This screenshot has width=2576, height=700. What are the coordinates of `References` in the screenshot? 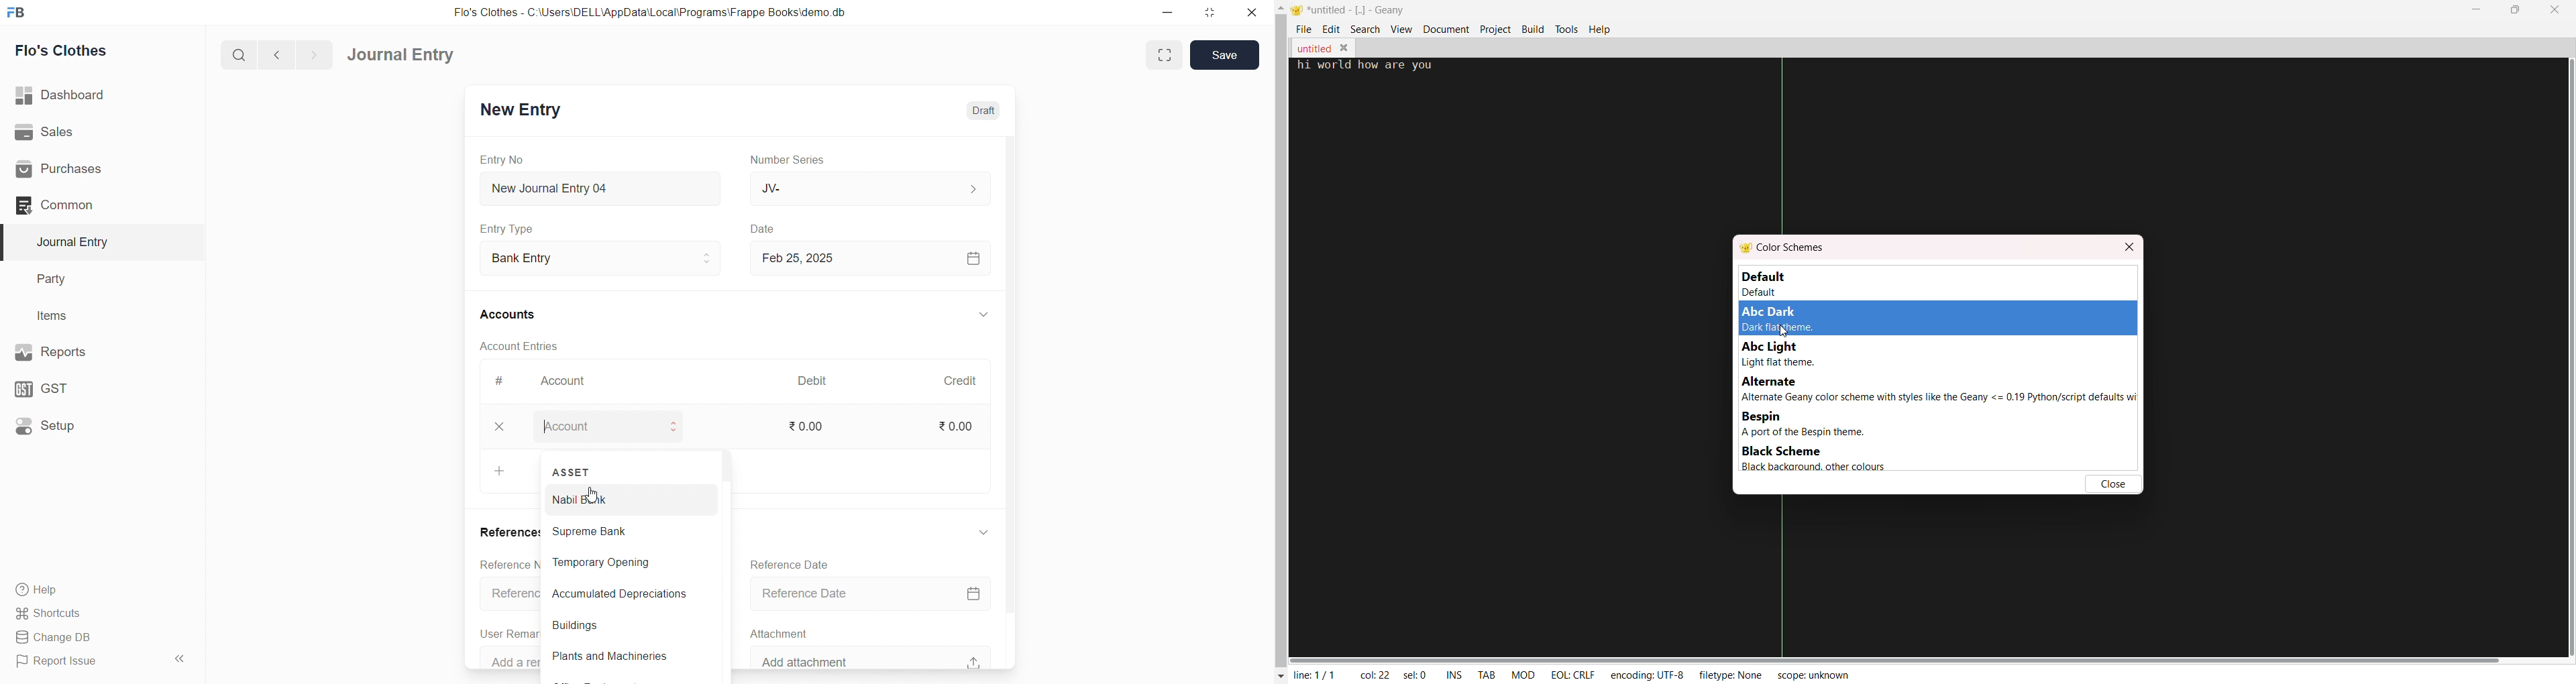 It's located at (503, 531).